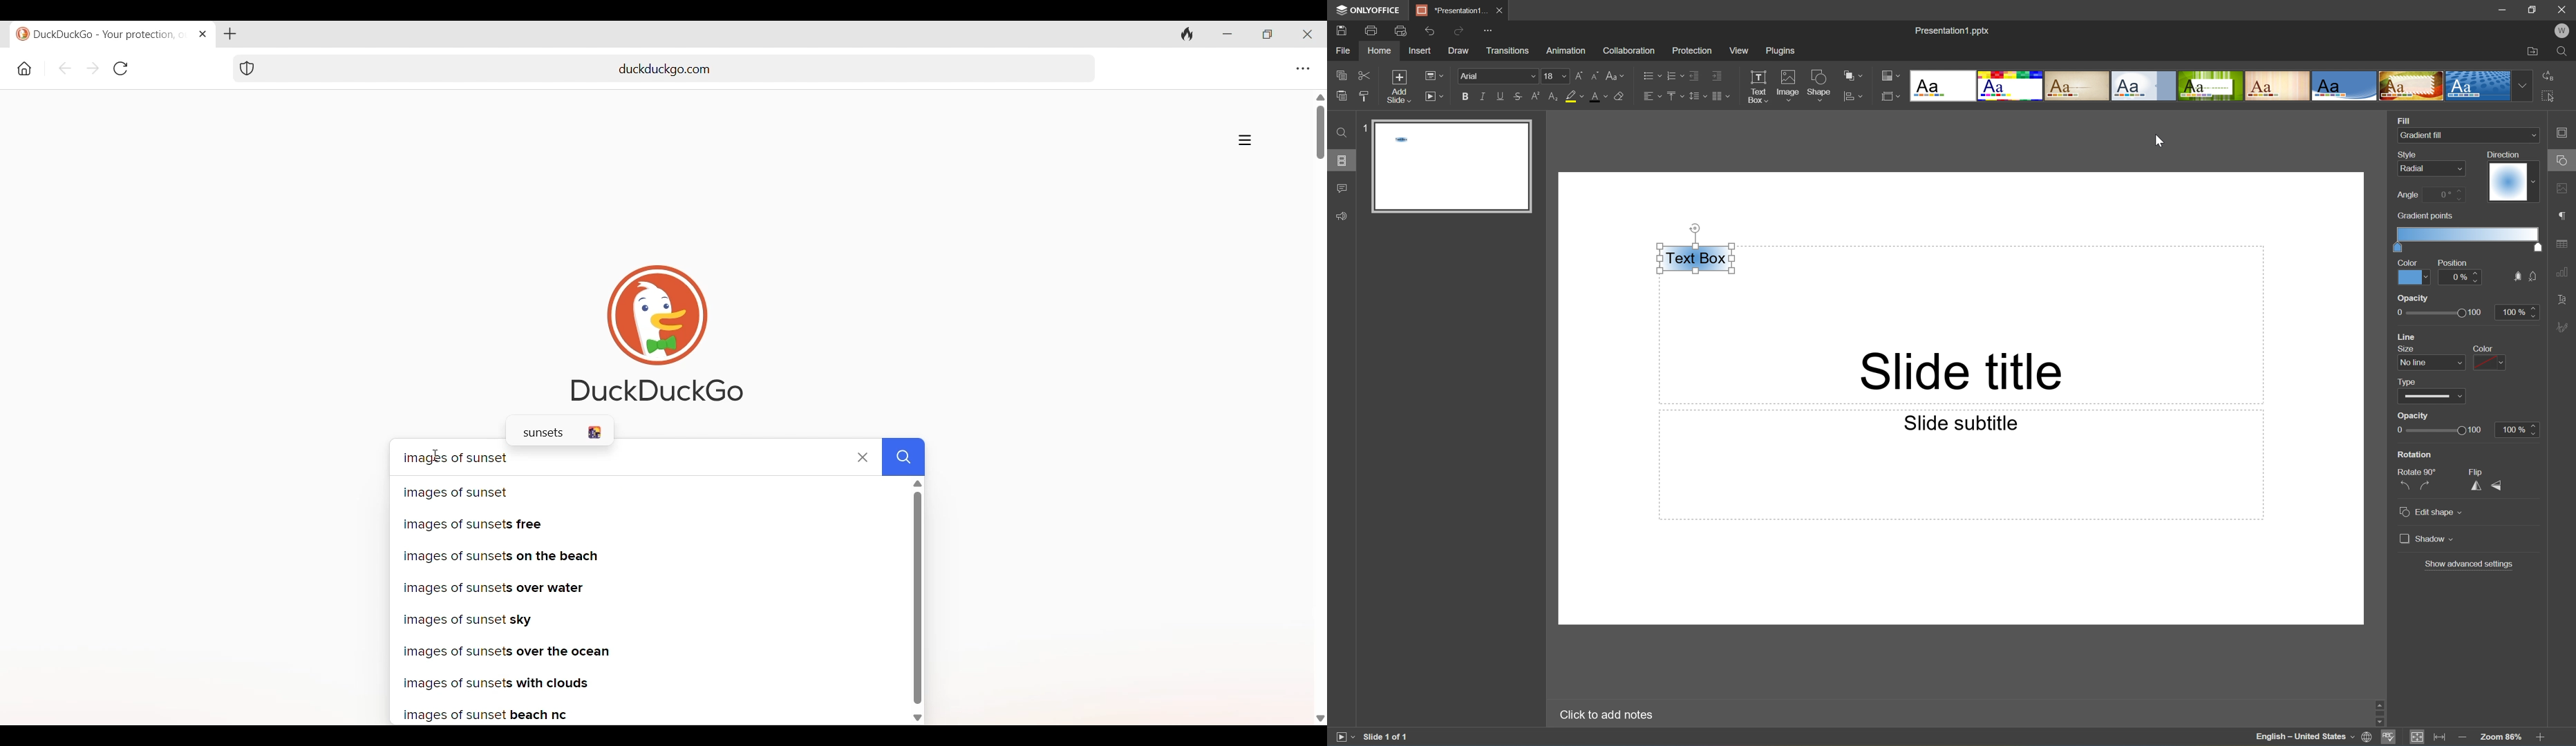 This screenshot has height=756, width=2576. Describe the element at coordinates (1462, 98) in the screenshot. I see `Bold` at that location.